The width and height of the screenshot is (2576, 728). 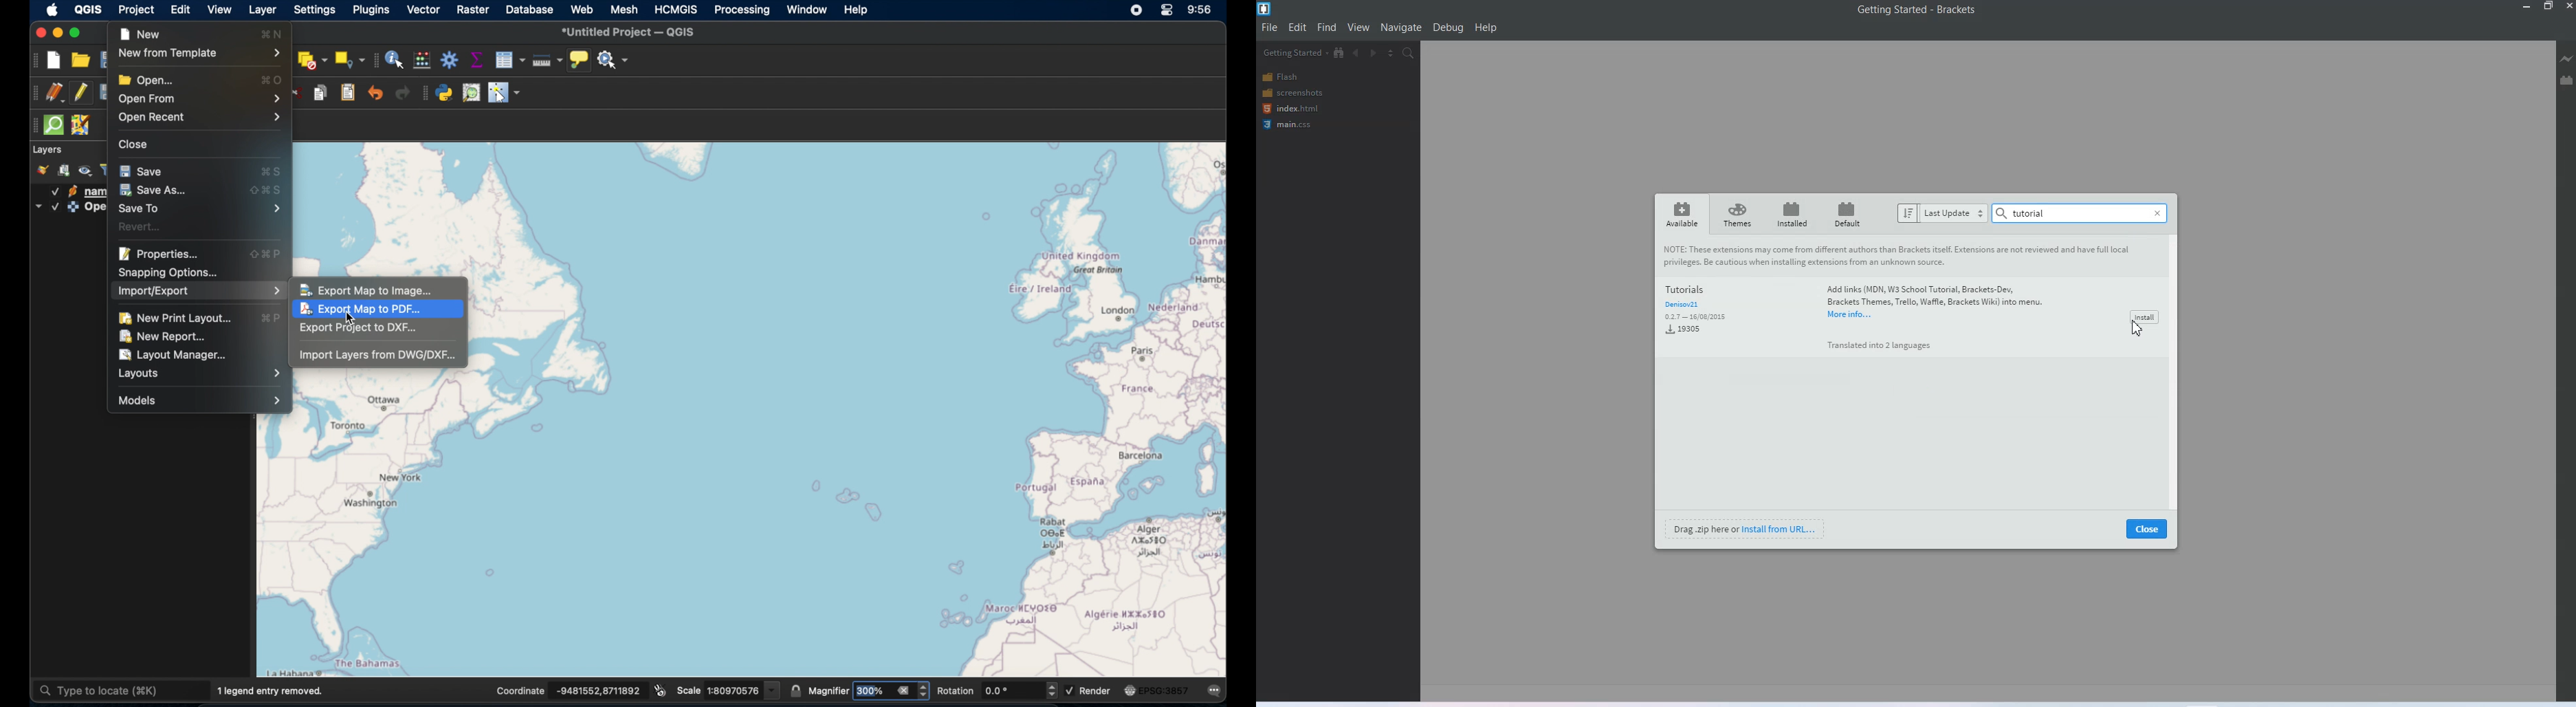 I want to click on properties, so click(x=158, y=253).